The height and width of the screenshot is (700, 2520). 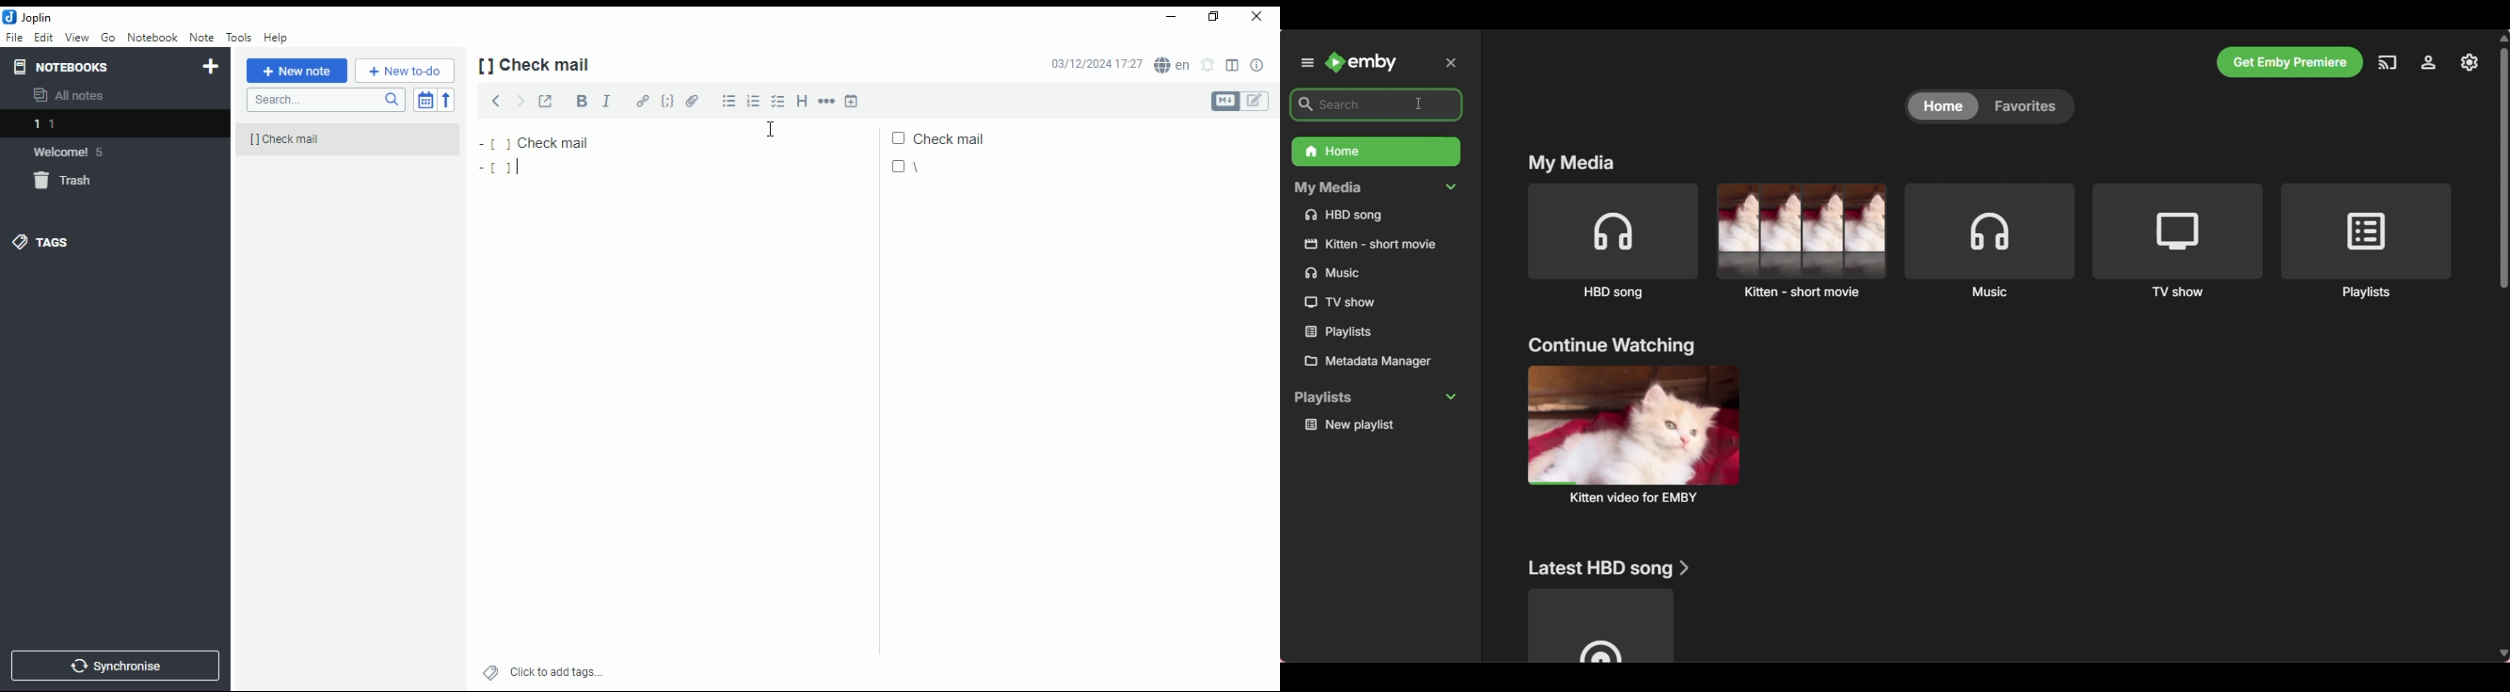 I want to click on toggle editor layout, so click(x=1233, y=63).